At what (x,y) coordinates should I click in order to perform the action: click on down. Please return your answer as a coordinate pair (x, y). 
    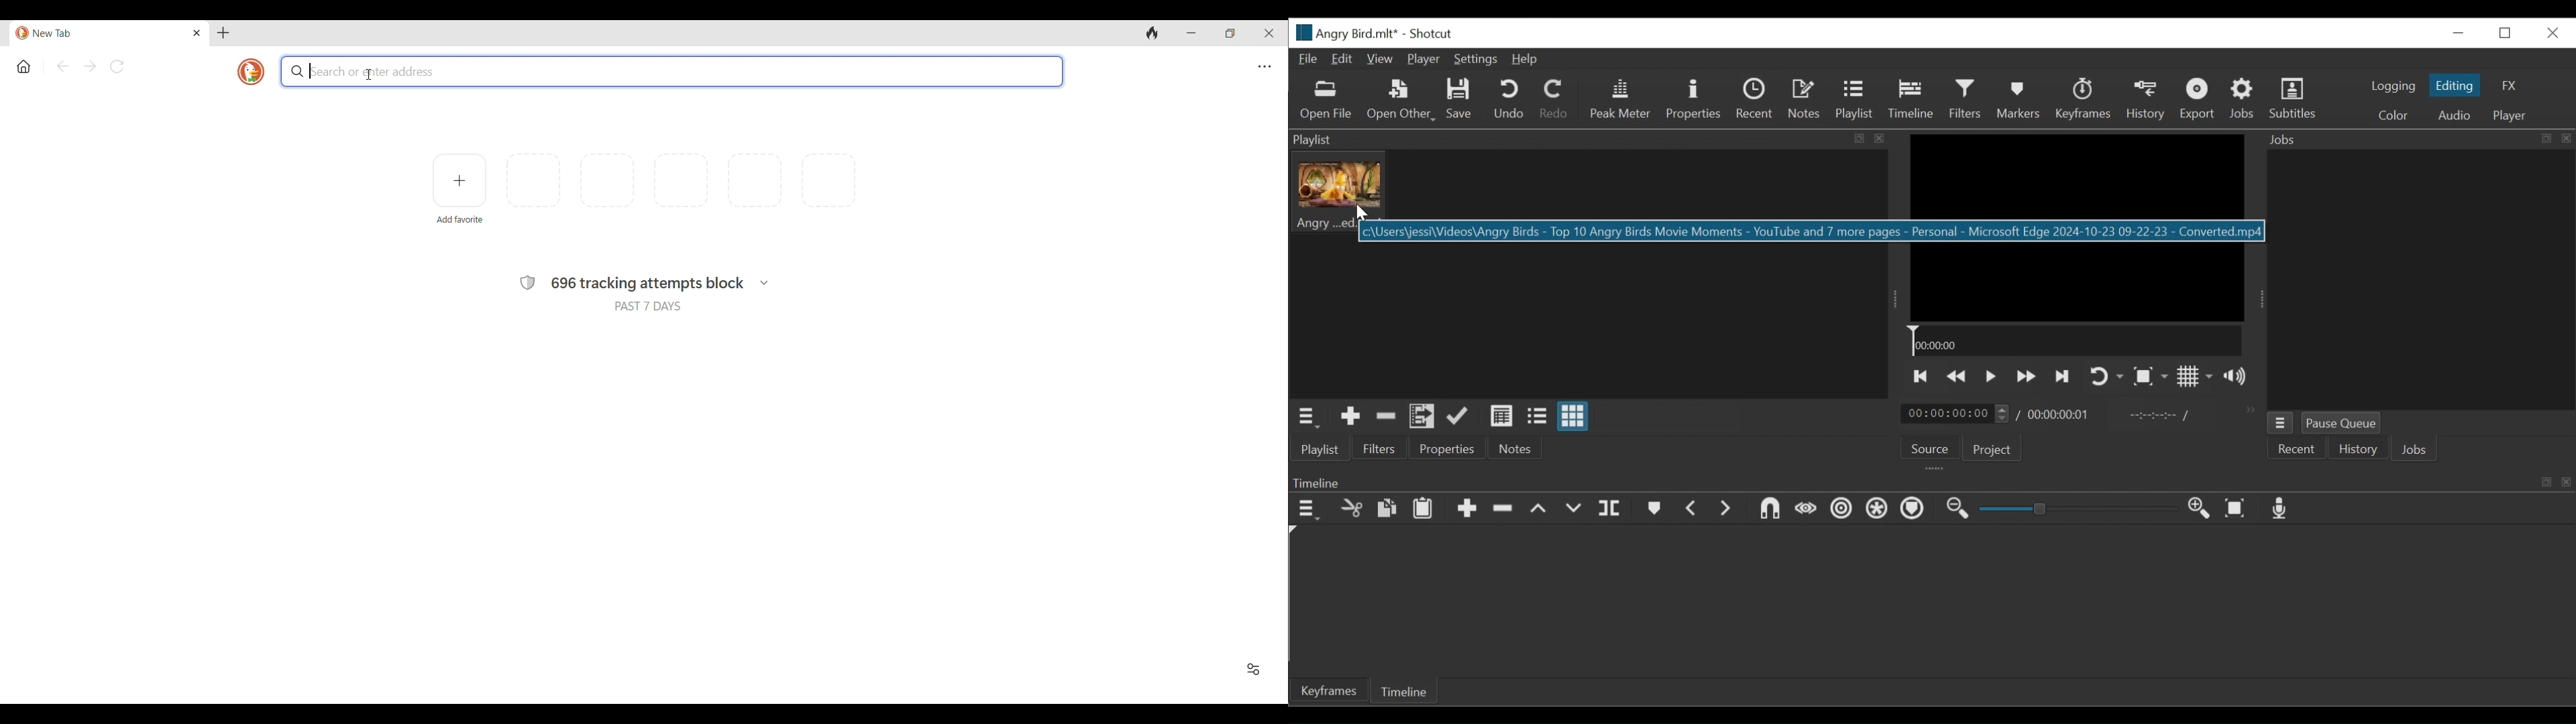
    Looking at the image, I should click on (1578, 509).